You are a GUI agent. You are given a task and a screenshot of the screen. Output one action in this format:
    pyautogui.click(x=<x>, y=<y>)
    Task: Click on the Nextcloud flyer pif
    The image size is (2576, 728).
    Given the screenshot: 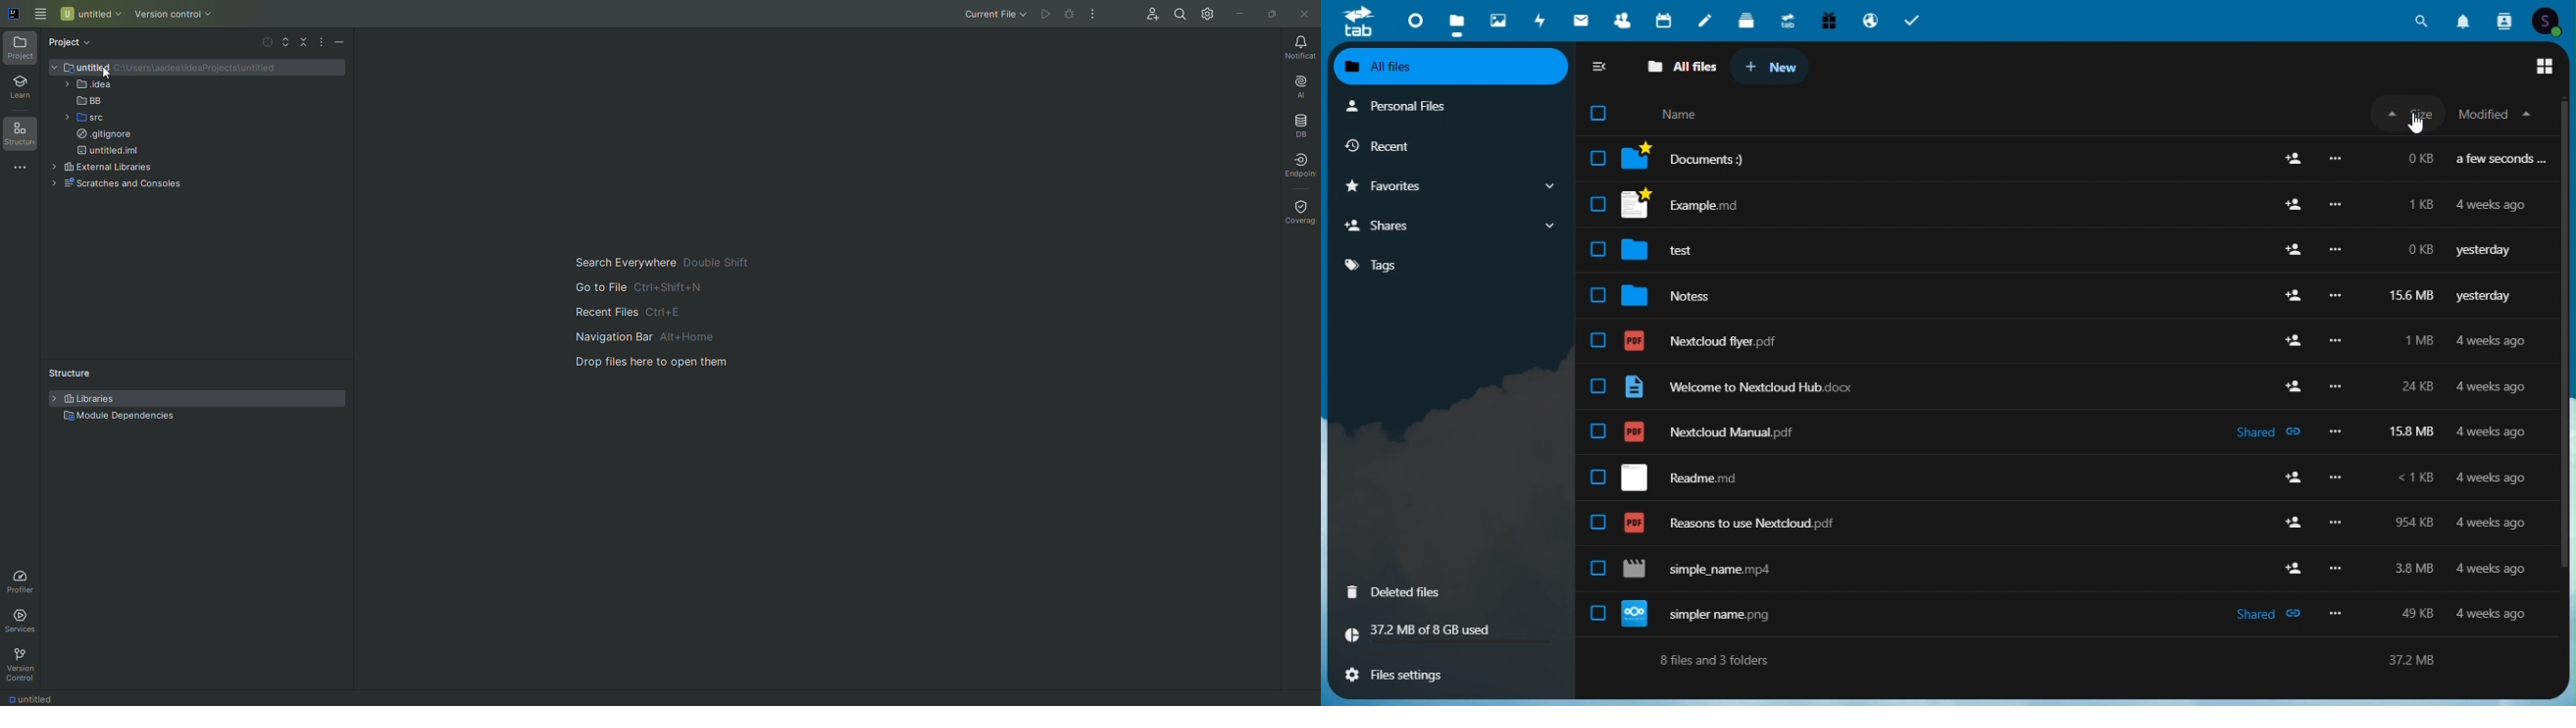 What is the action you would take?
    pyautogui.click(x=2058, y=345)
    